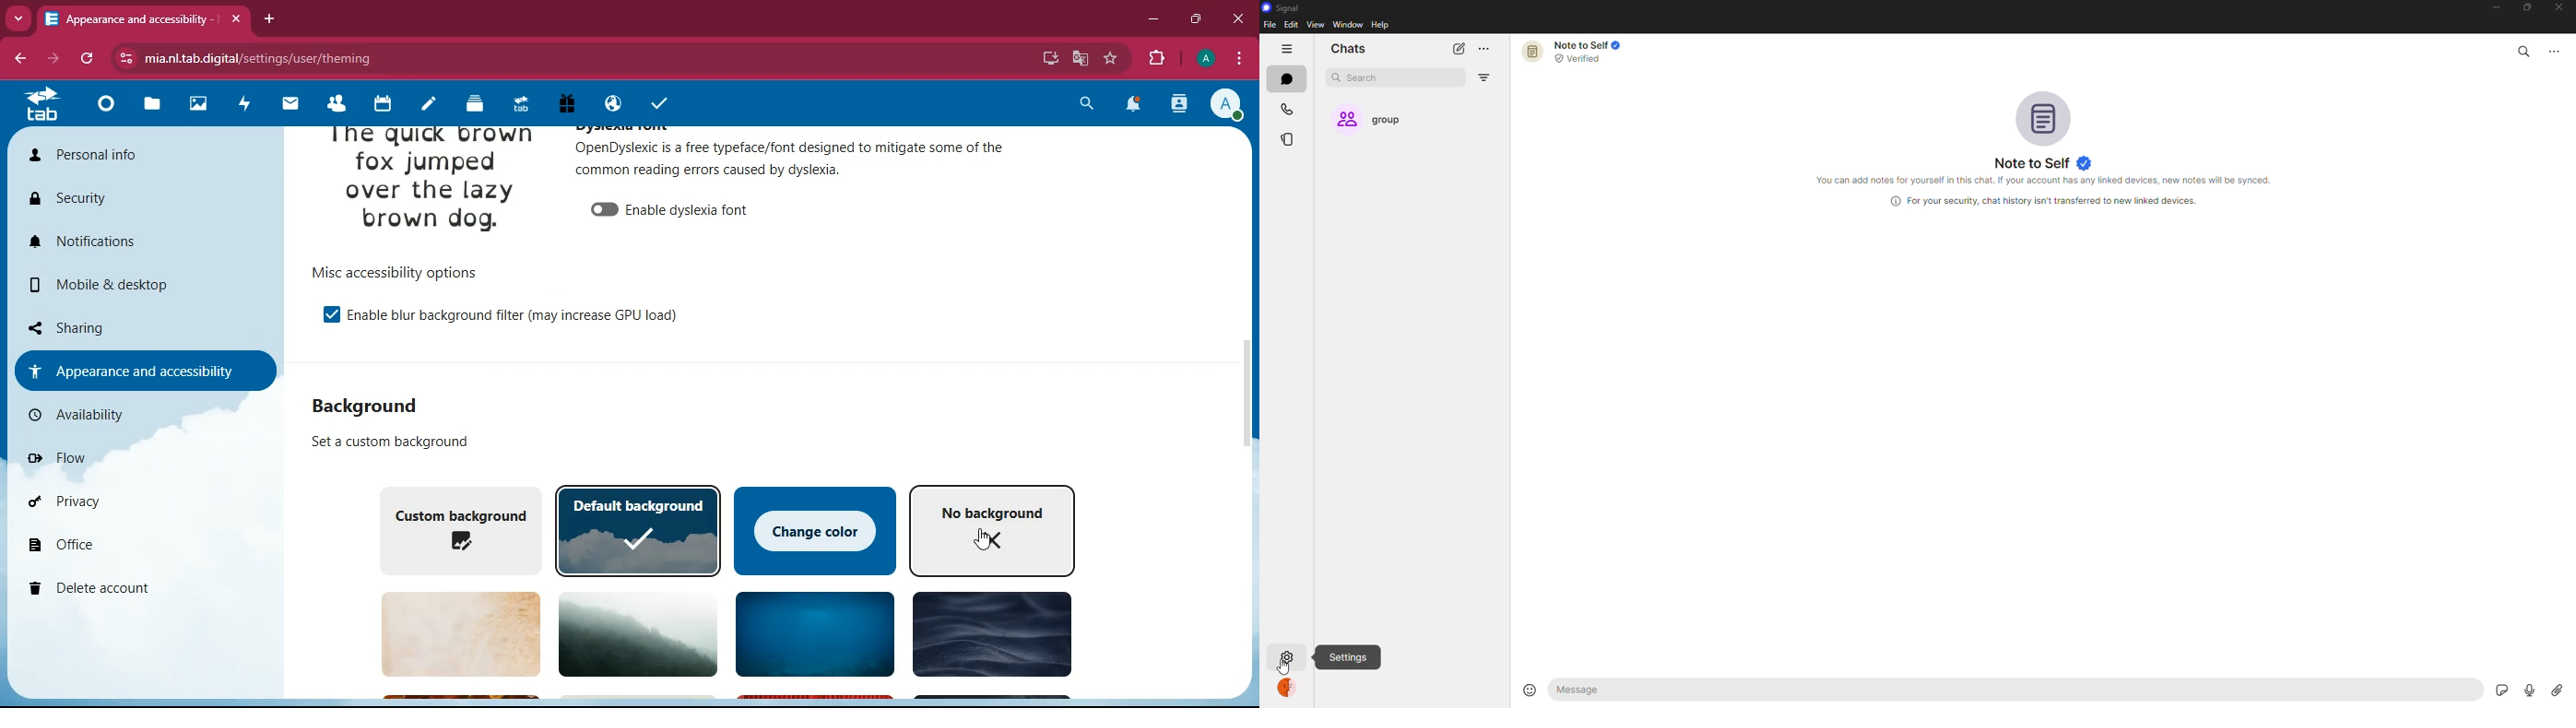 The height and width of the screenshot is (728, 2576). Describe the element at coordinates (196, 102) in the screenshot. I see `images` at that location.